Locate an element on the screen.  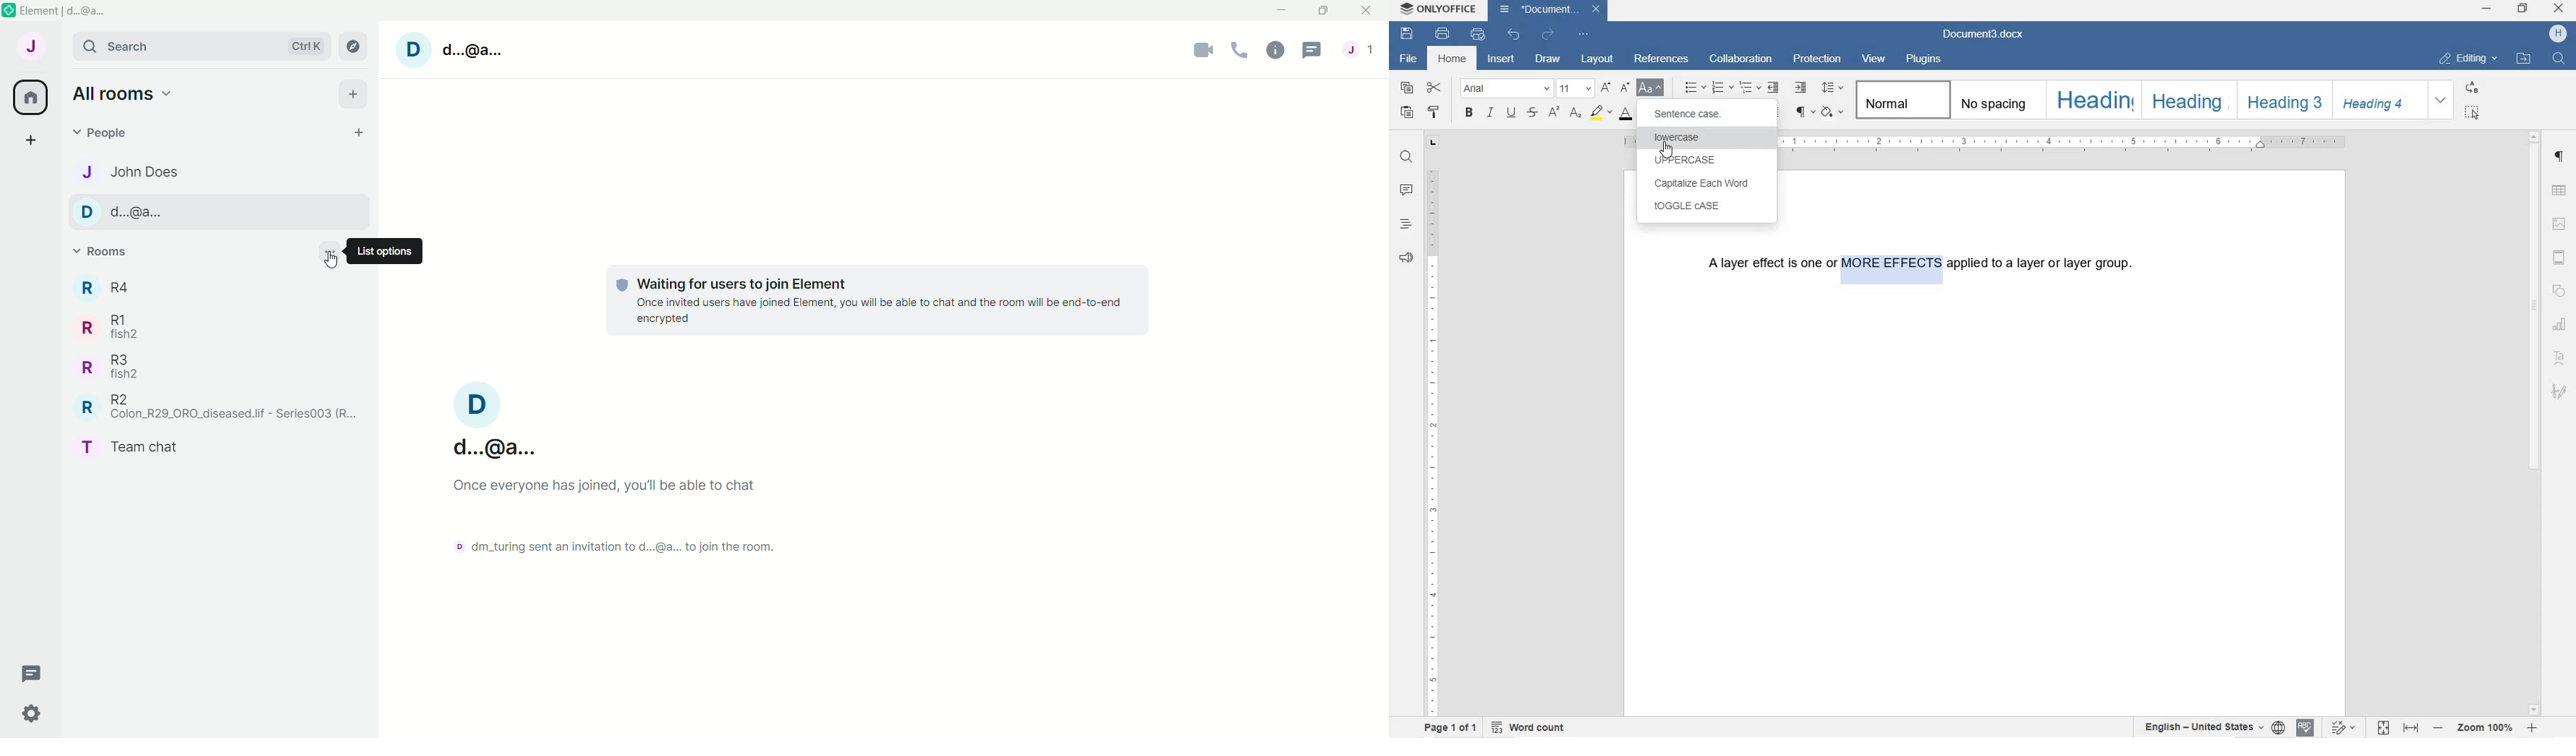
People is located at coordinates (1364, 49).